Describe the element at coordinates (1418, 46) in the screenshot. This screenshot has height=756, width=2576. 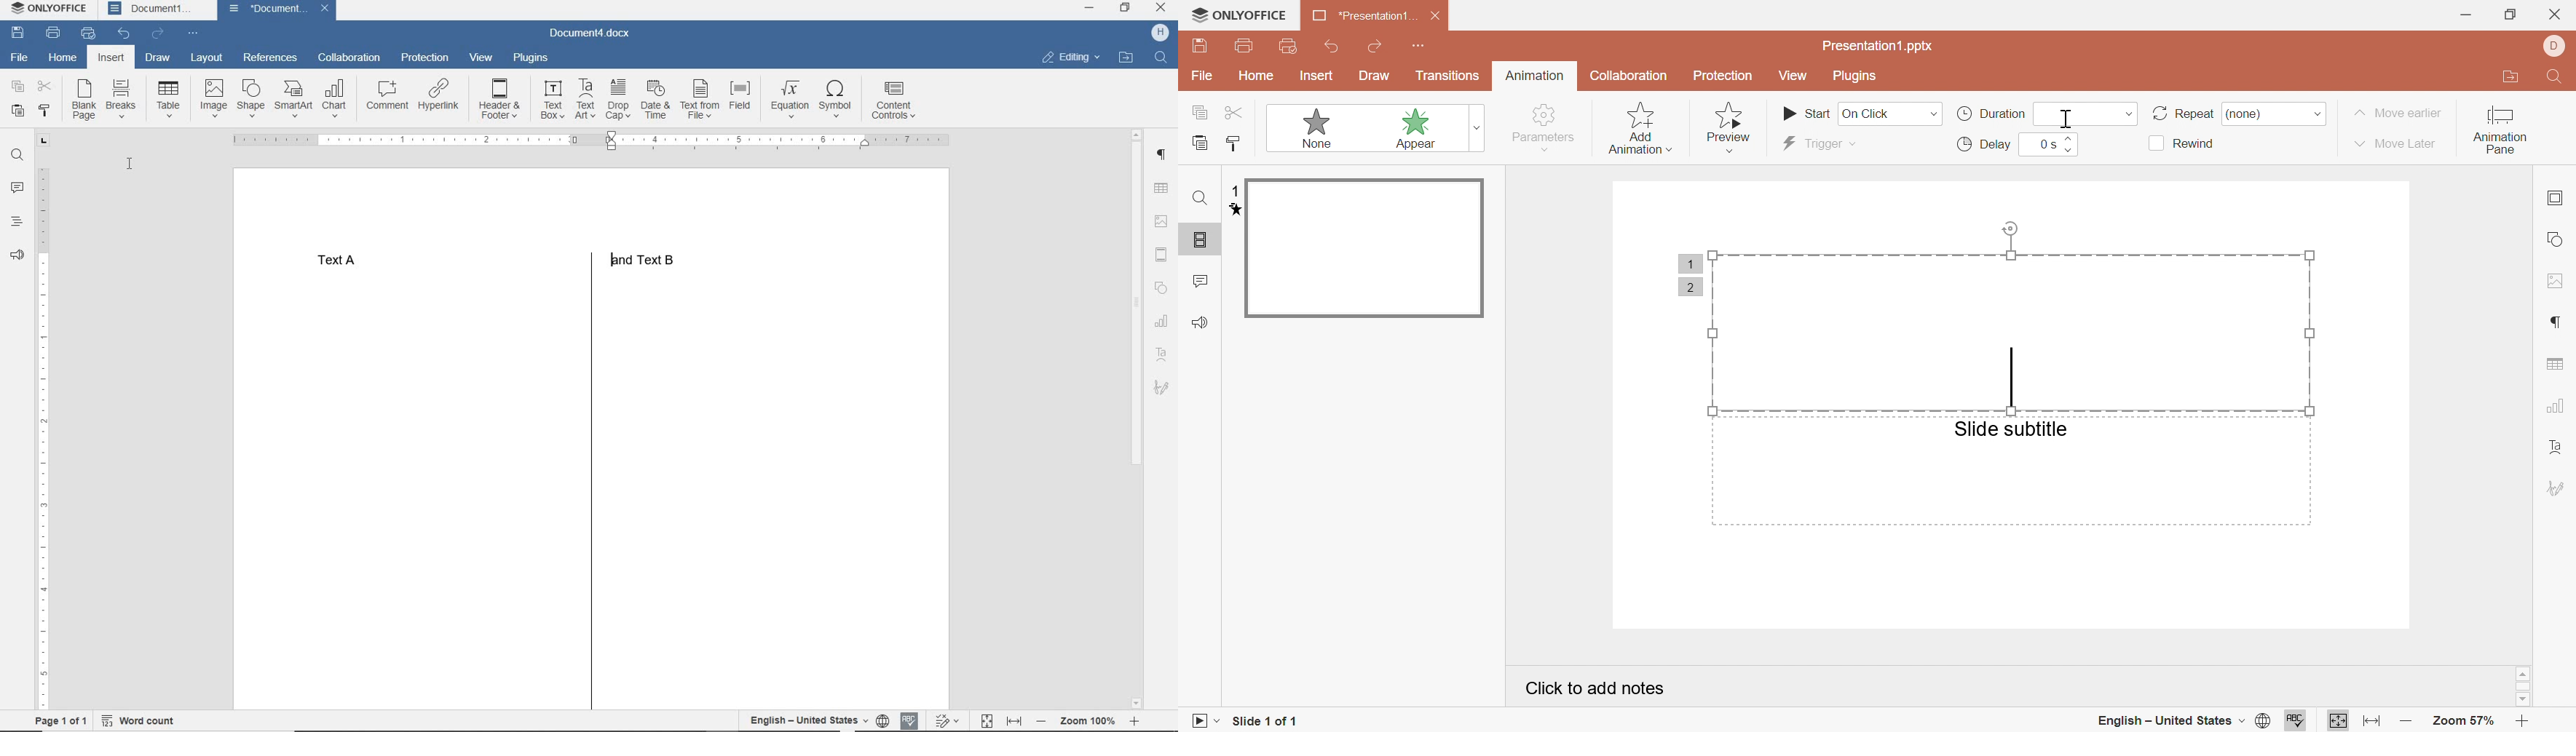
I see `customize quick access toolbar` at that location.